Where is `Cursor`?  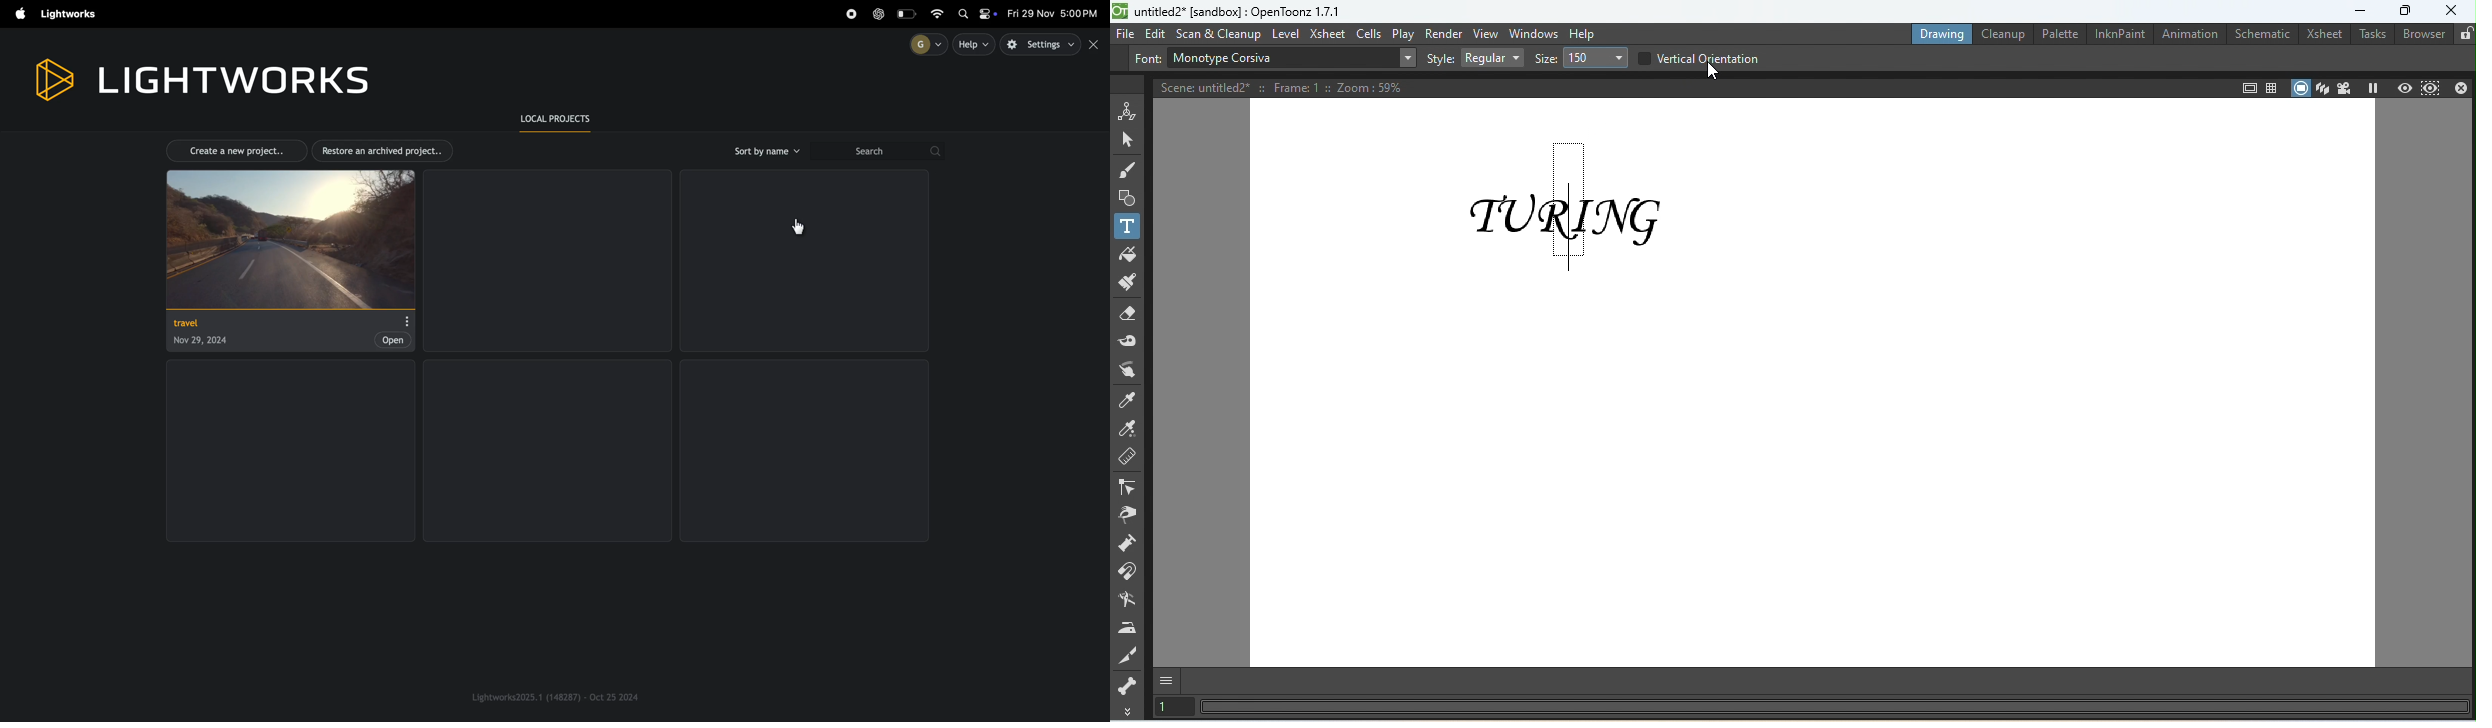
Cursor is located at coordinates (1719, 75).